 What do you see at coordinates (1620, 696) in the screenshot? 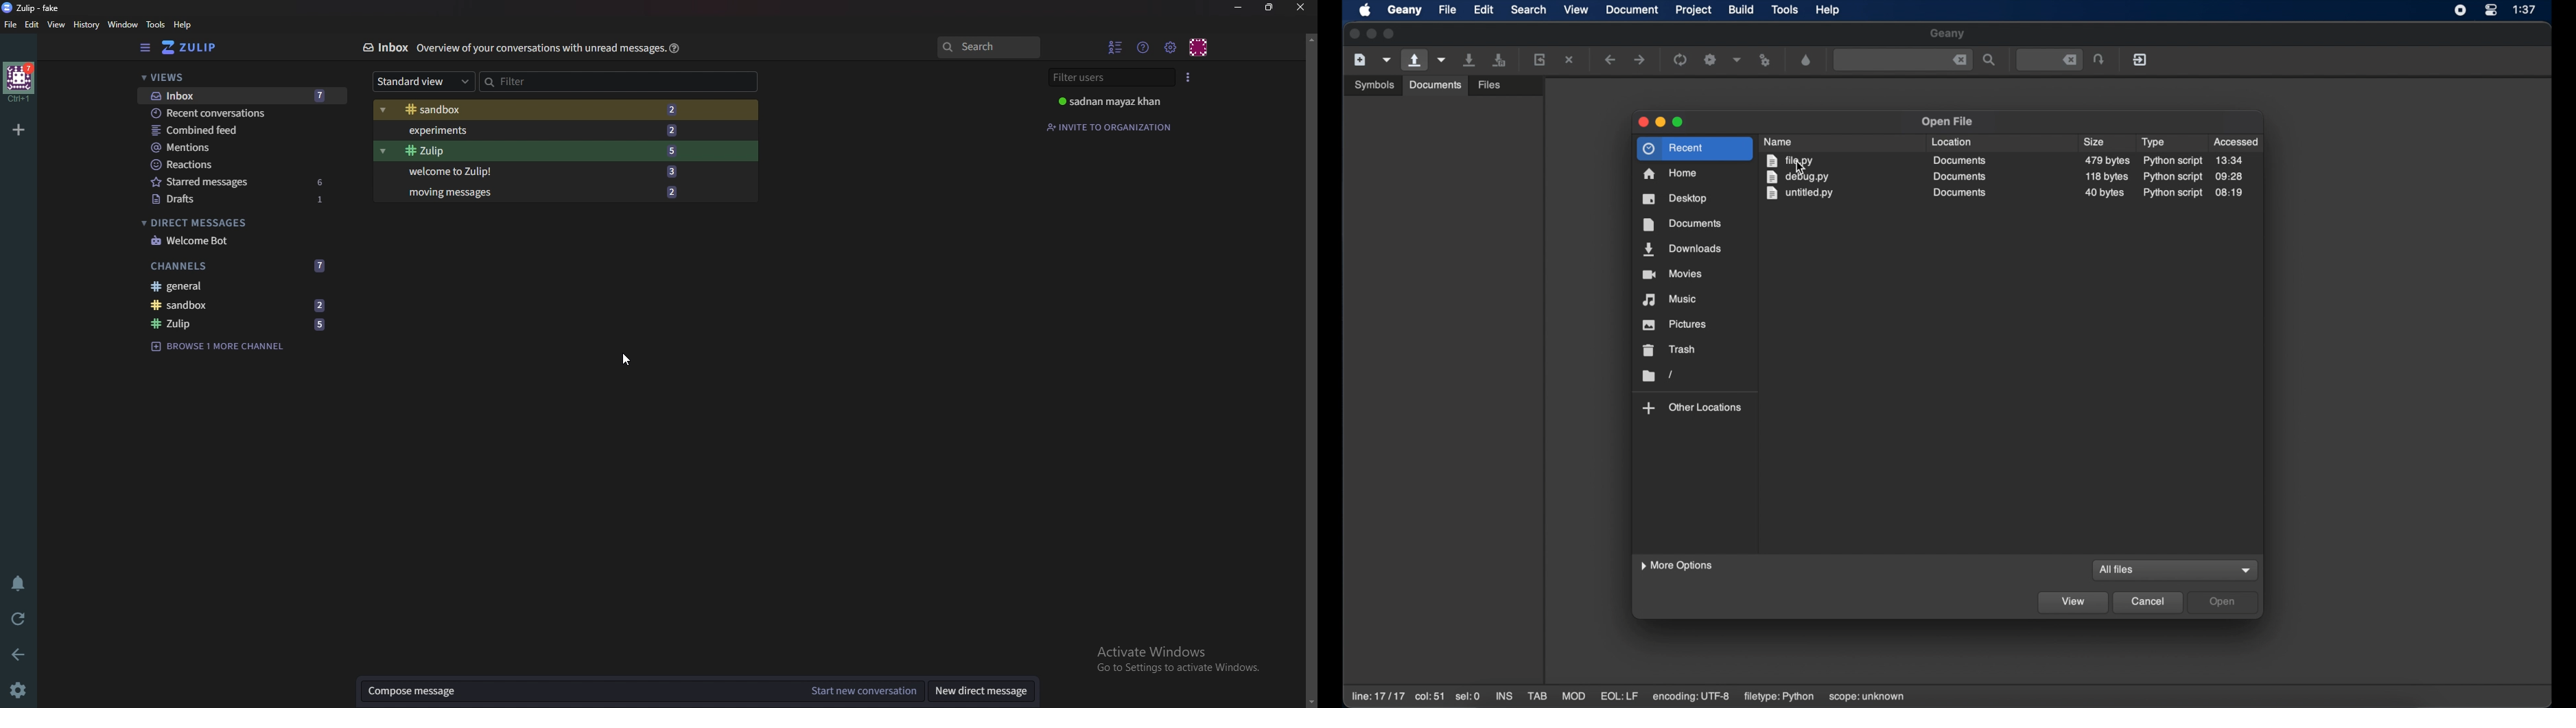
I see `eql: lf` at bounding box center [1620, 696].